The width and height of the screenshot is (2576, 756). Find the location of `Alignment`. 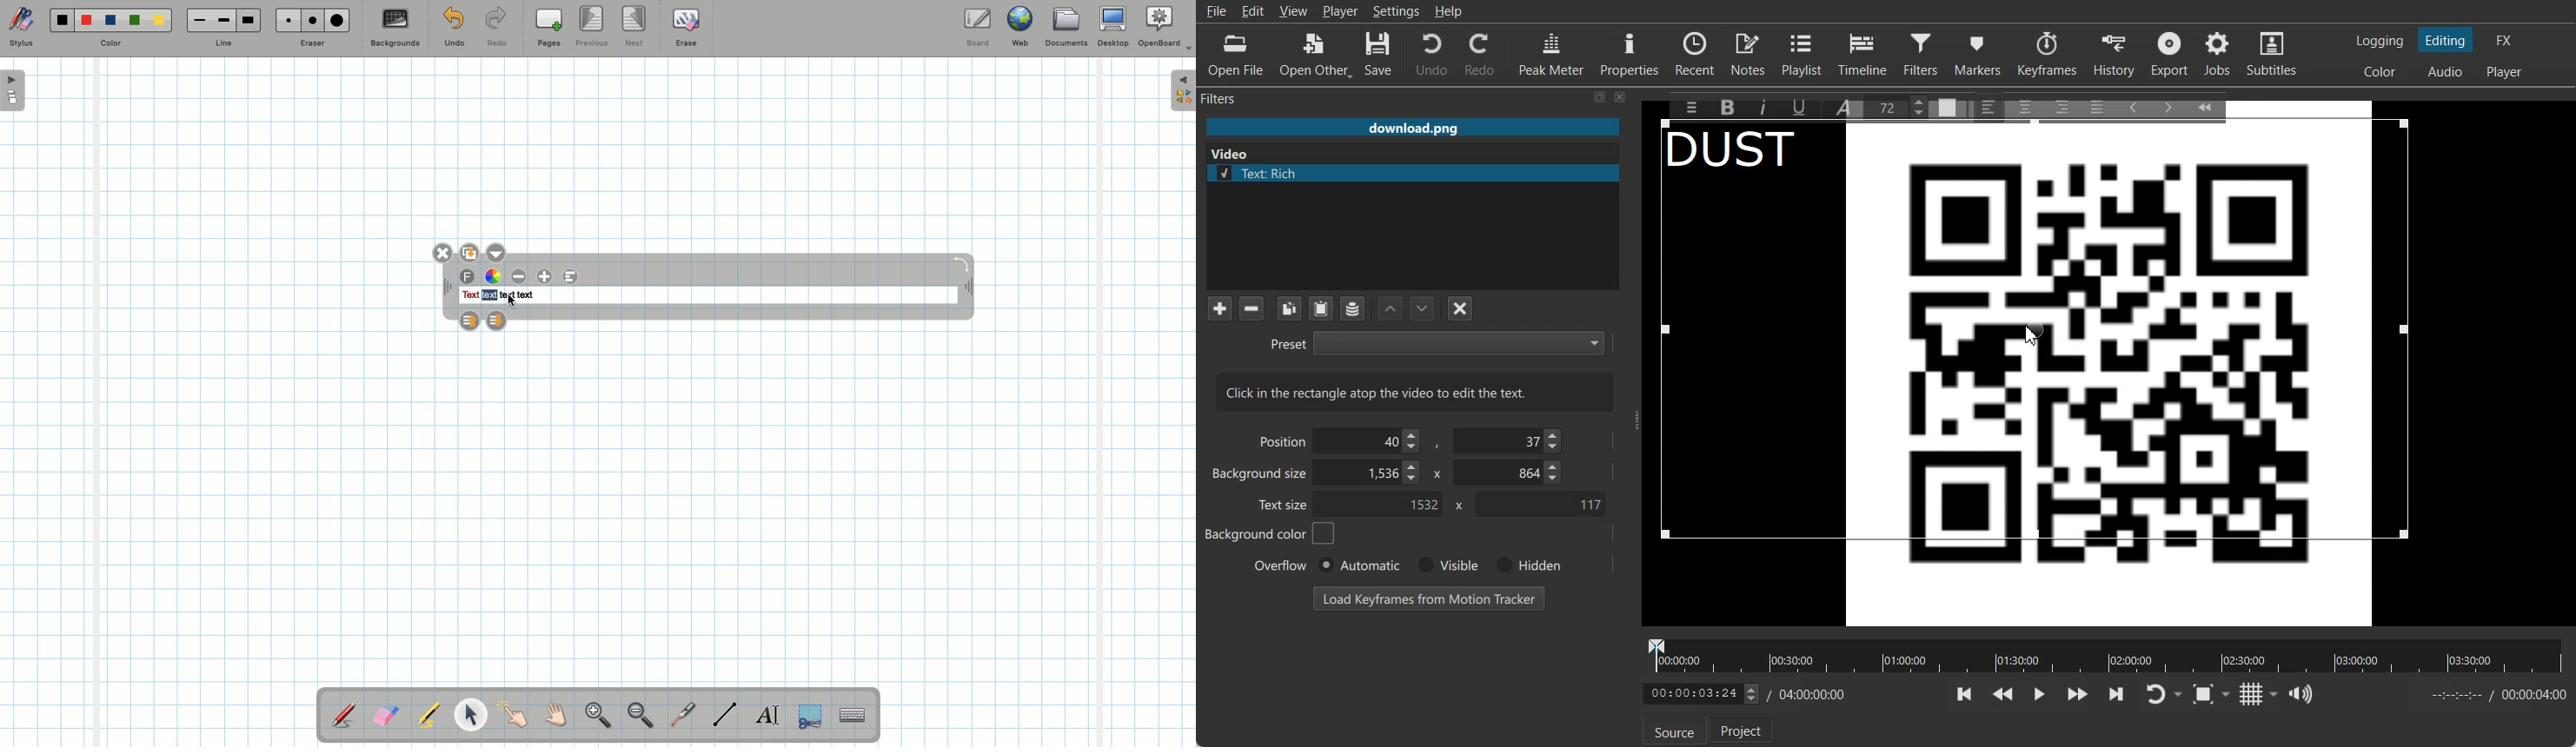

Alignment is located at coordinates (570, 277).